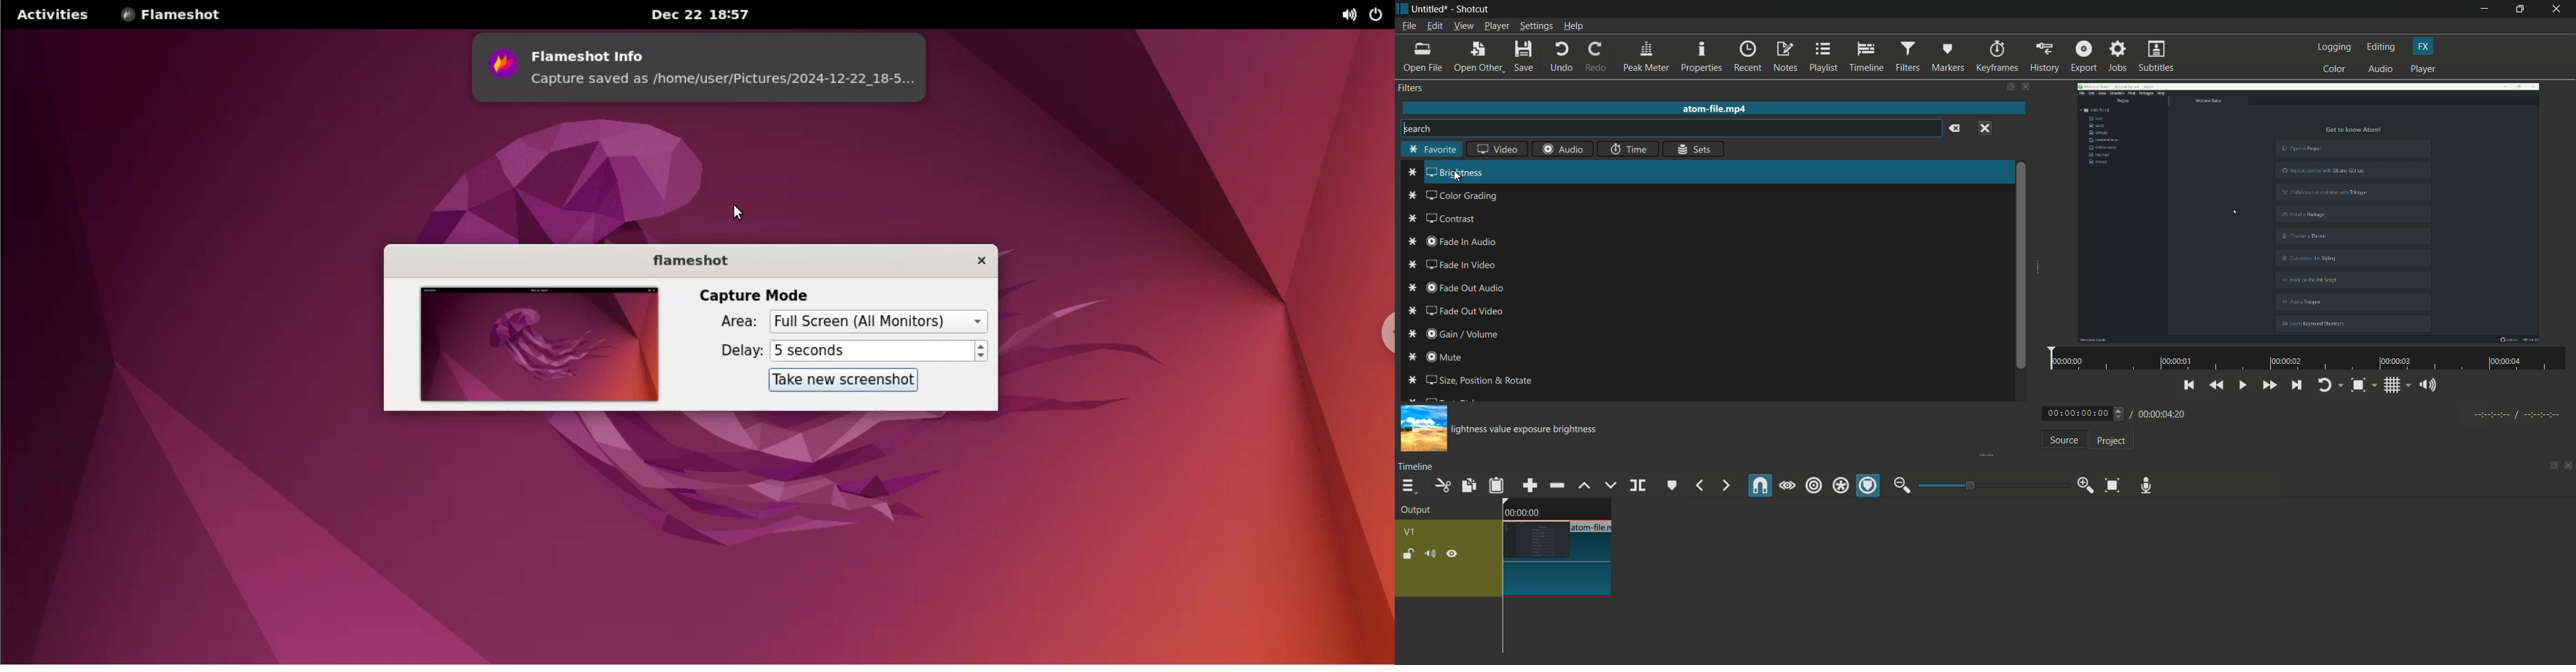  I want to click on Shotcut, so click(1474, 10).